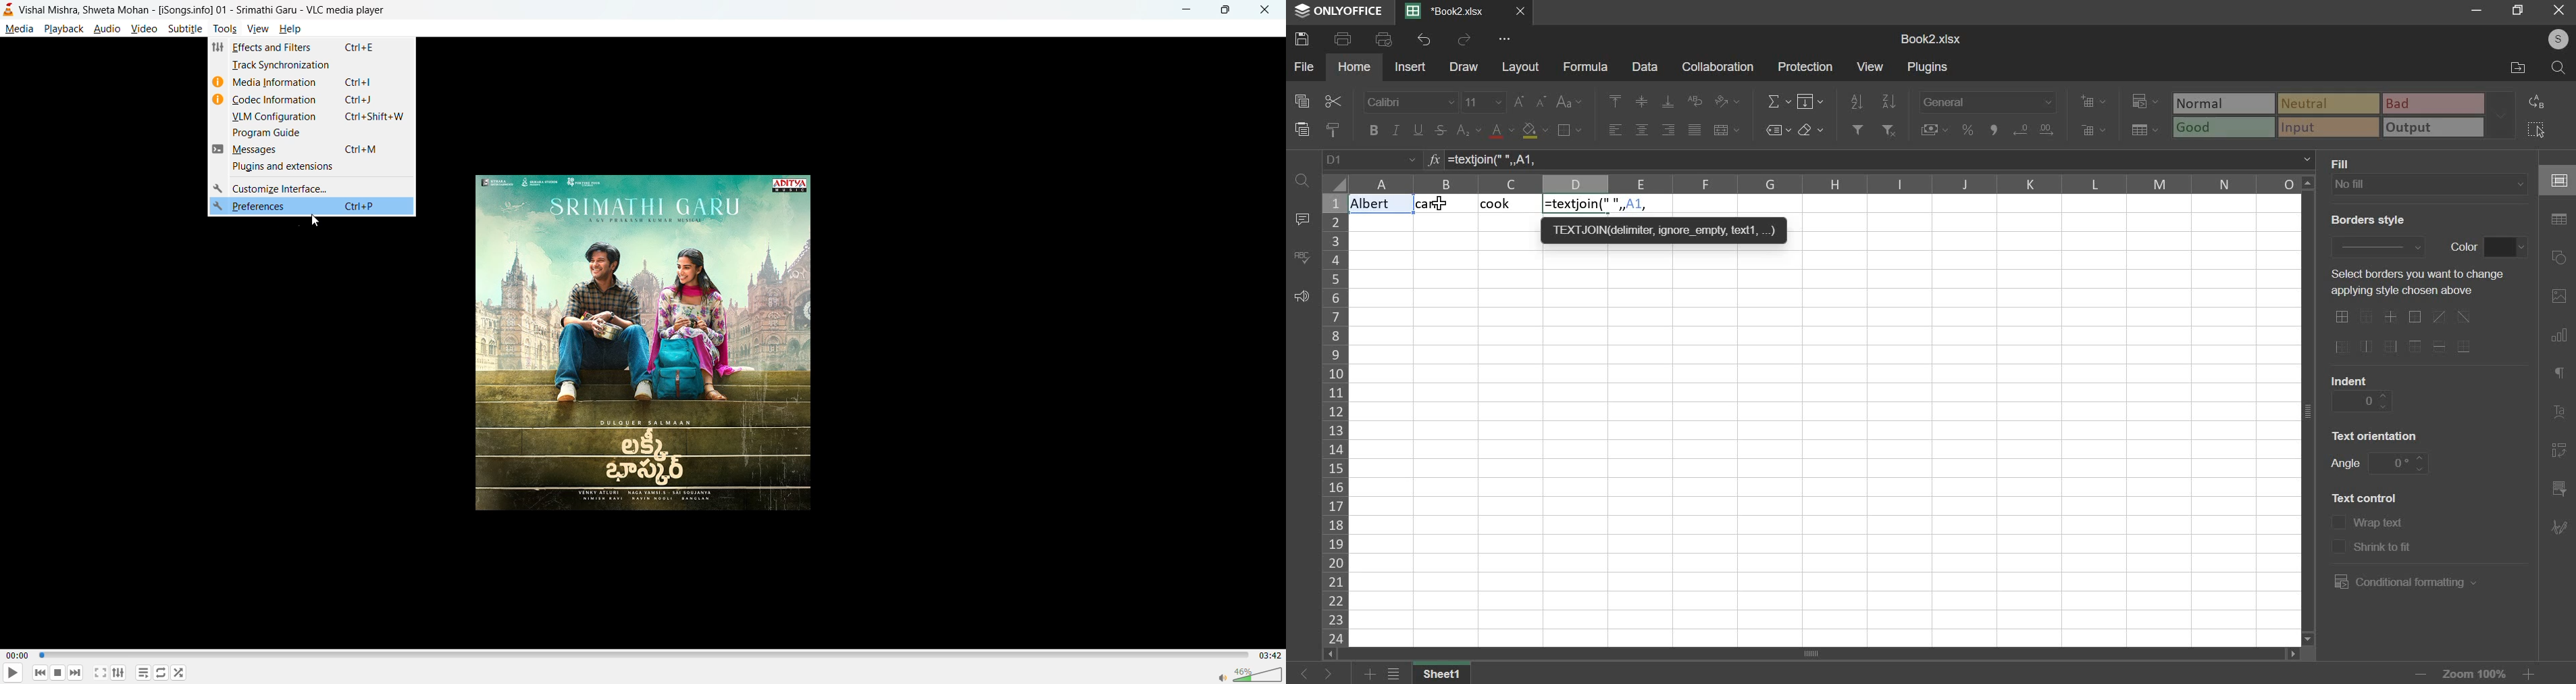 The image size is (2576, 700). I want to click on underline, so click(1419, 130).